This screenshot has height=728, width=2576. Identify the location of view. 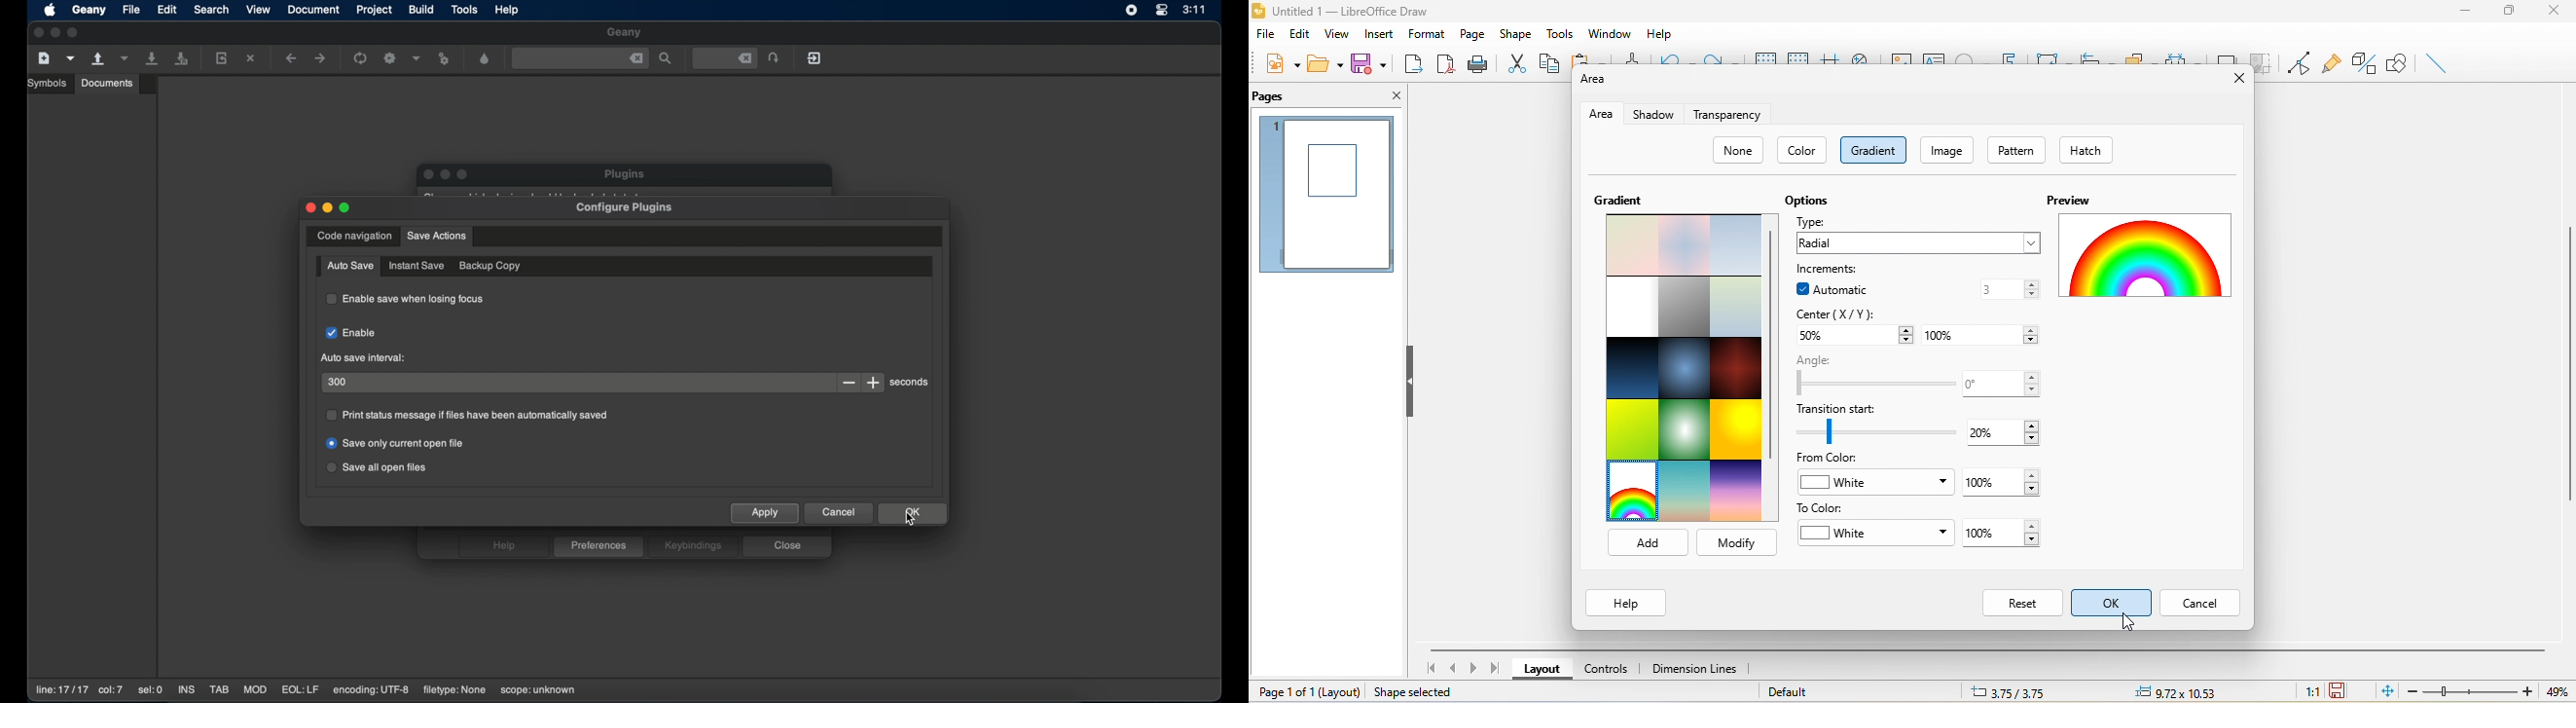
(1339, 37).